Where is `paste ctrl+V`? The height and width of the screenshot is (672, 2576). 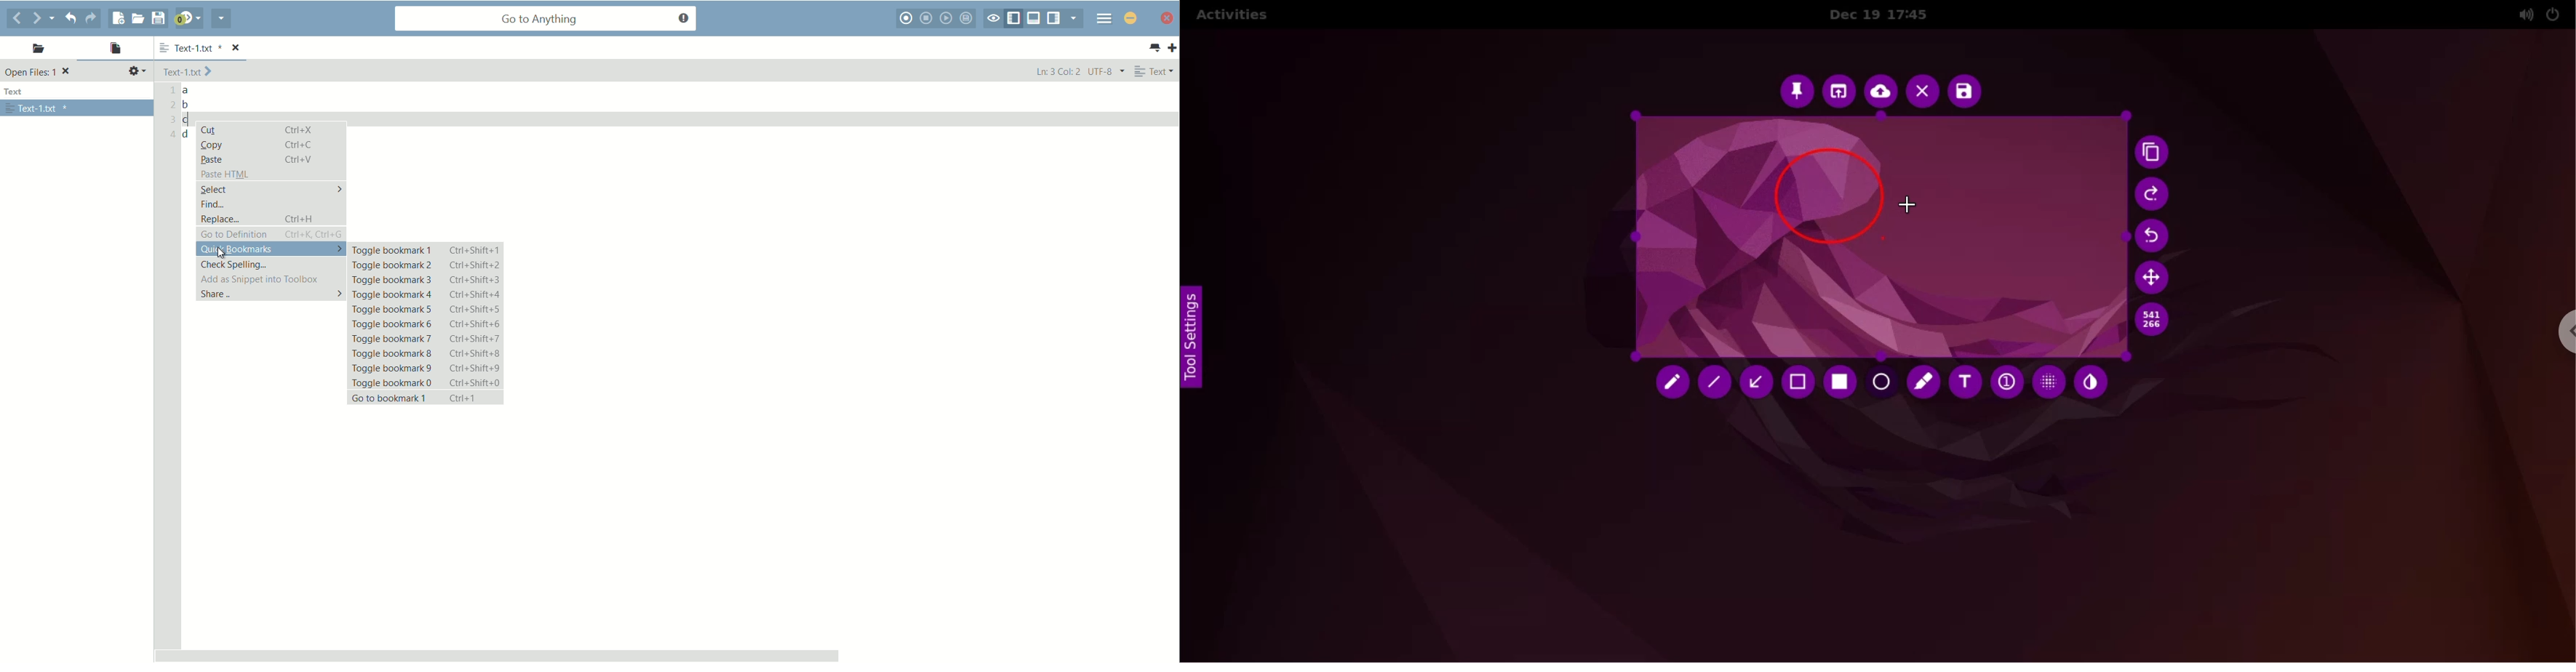
paste ctrl+V is located at coordinates (256, 159).